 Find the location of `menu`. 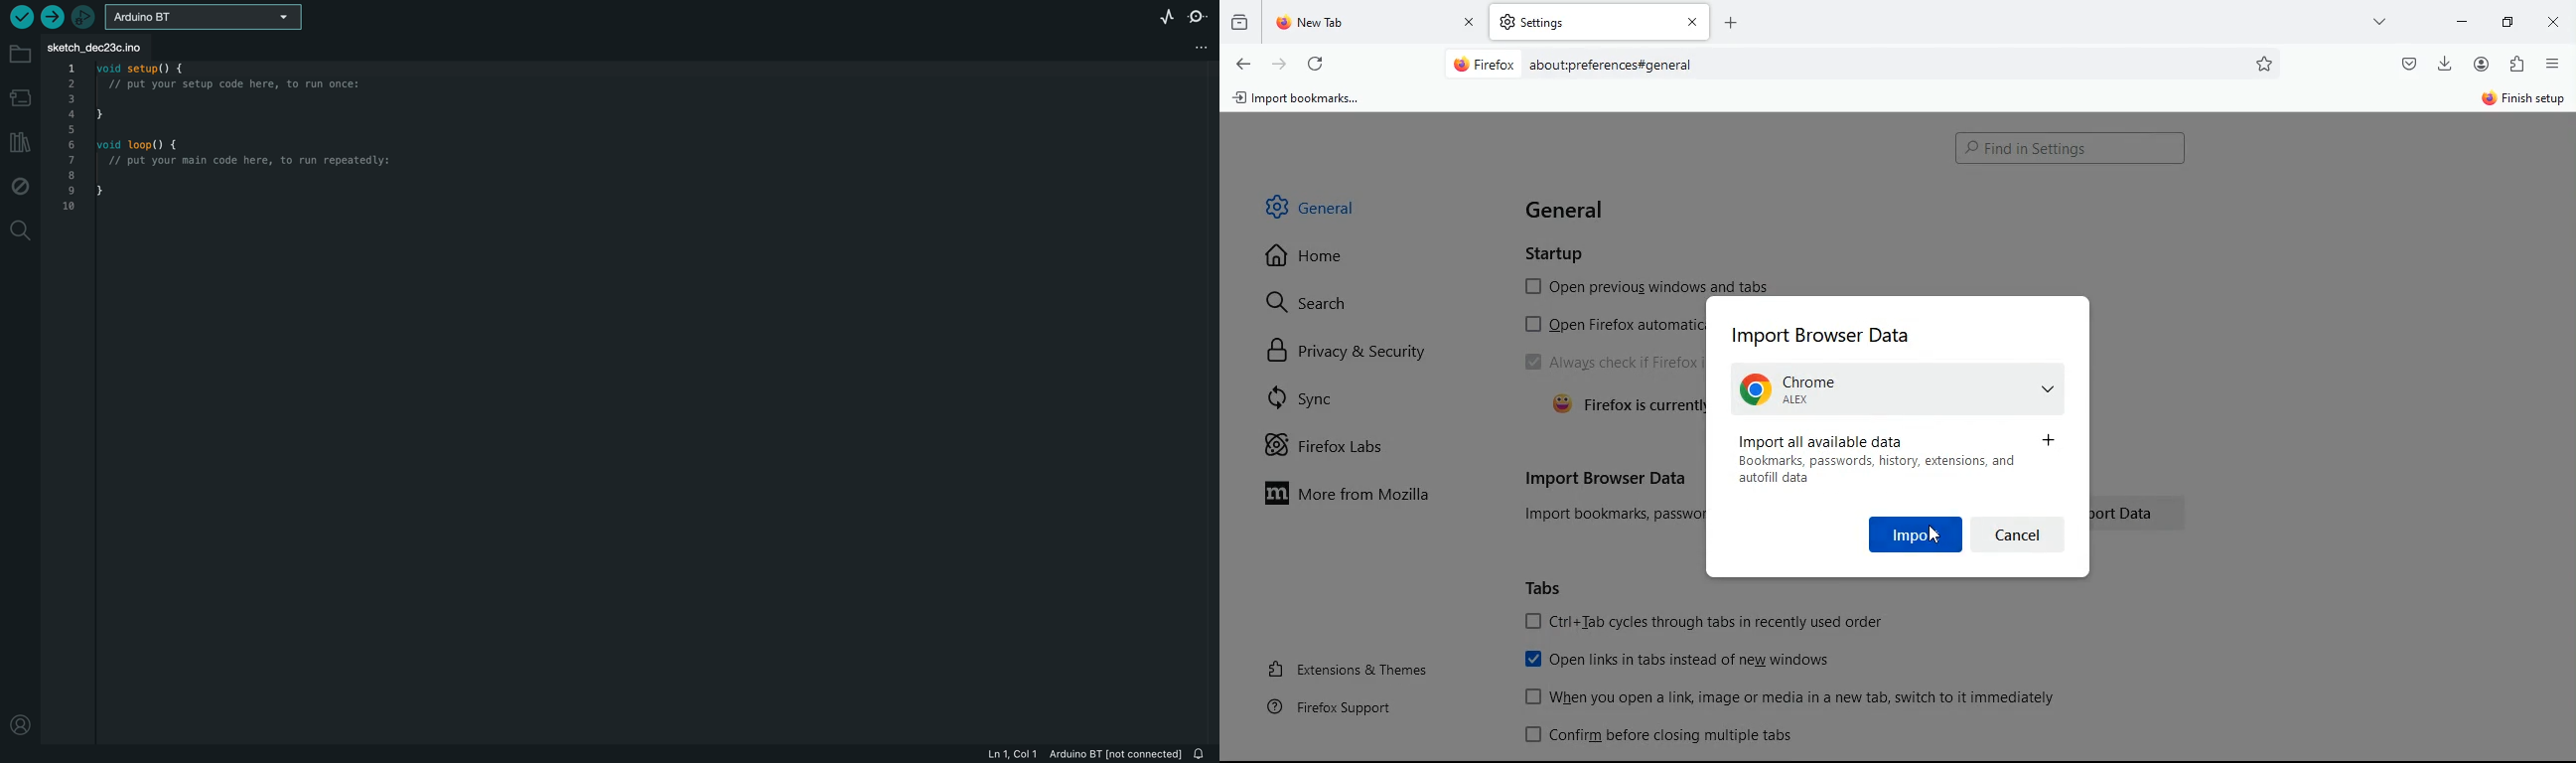

menu is located at coordinates (2550, 65).